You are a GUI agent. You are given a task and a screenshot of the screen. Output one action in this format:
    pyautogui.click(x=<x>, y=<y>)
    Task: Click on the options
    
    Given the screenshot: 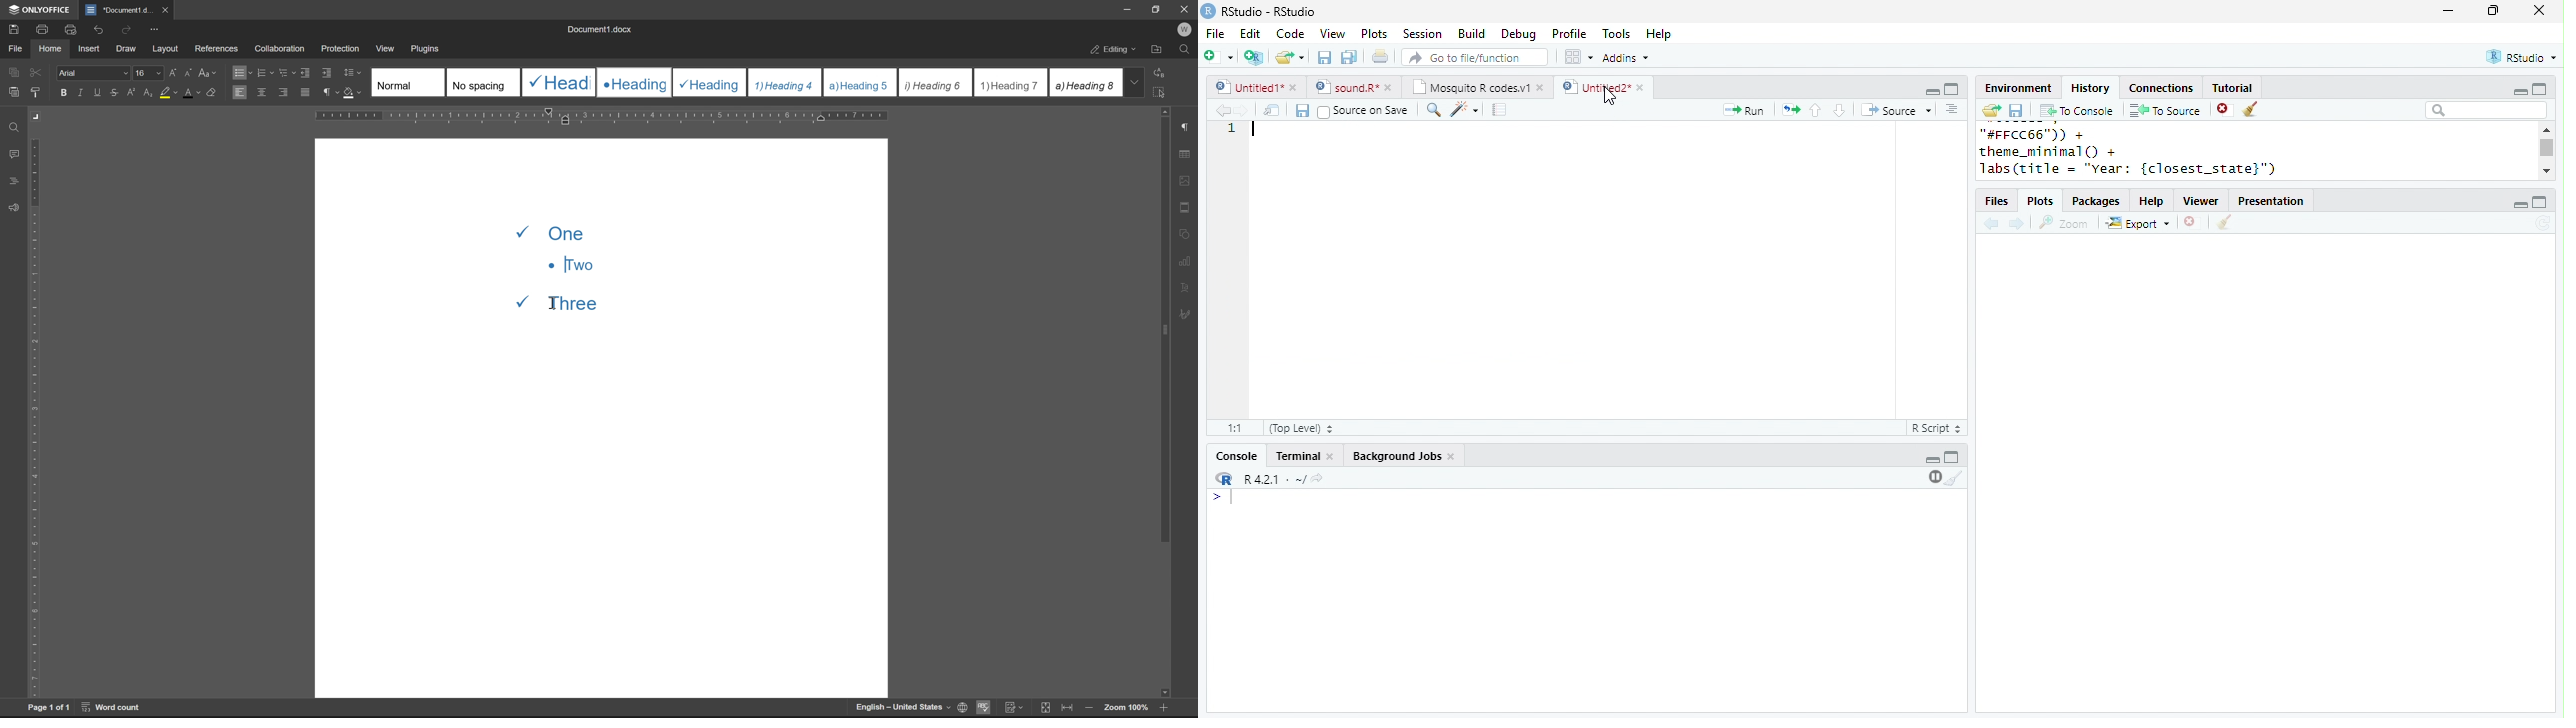 What is the action you would take?
    pyautogui.click(x=1952, y=109)
    